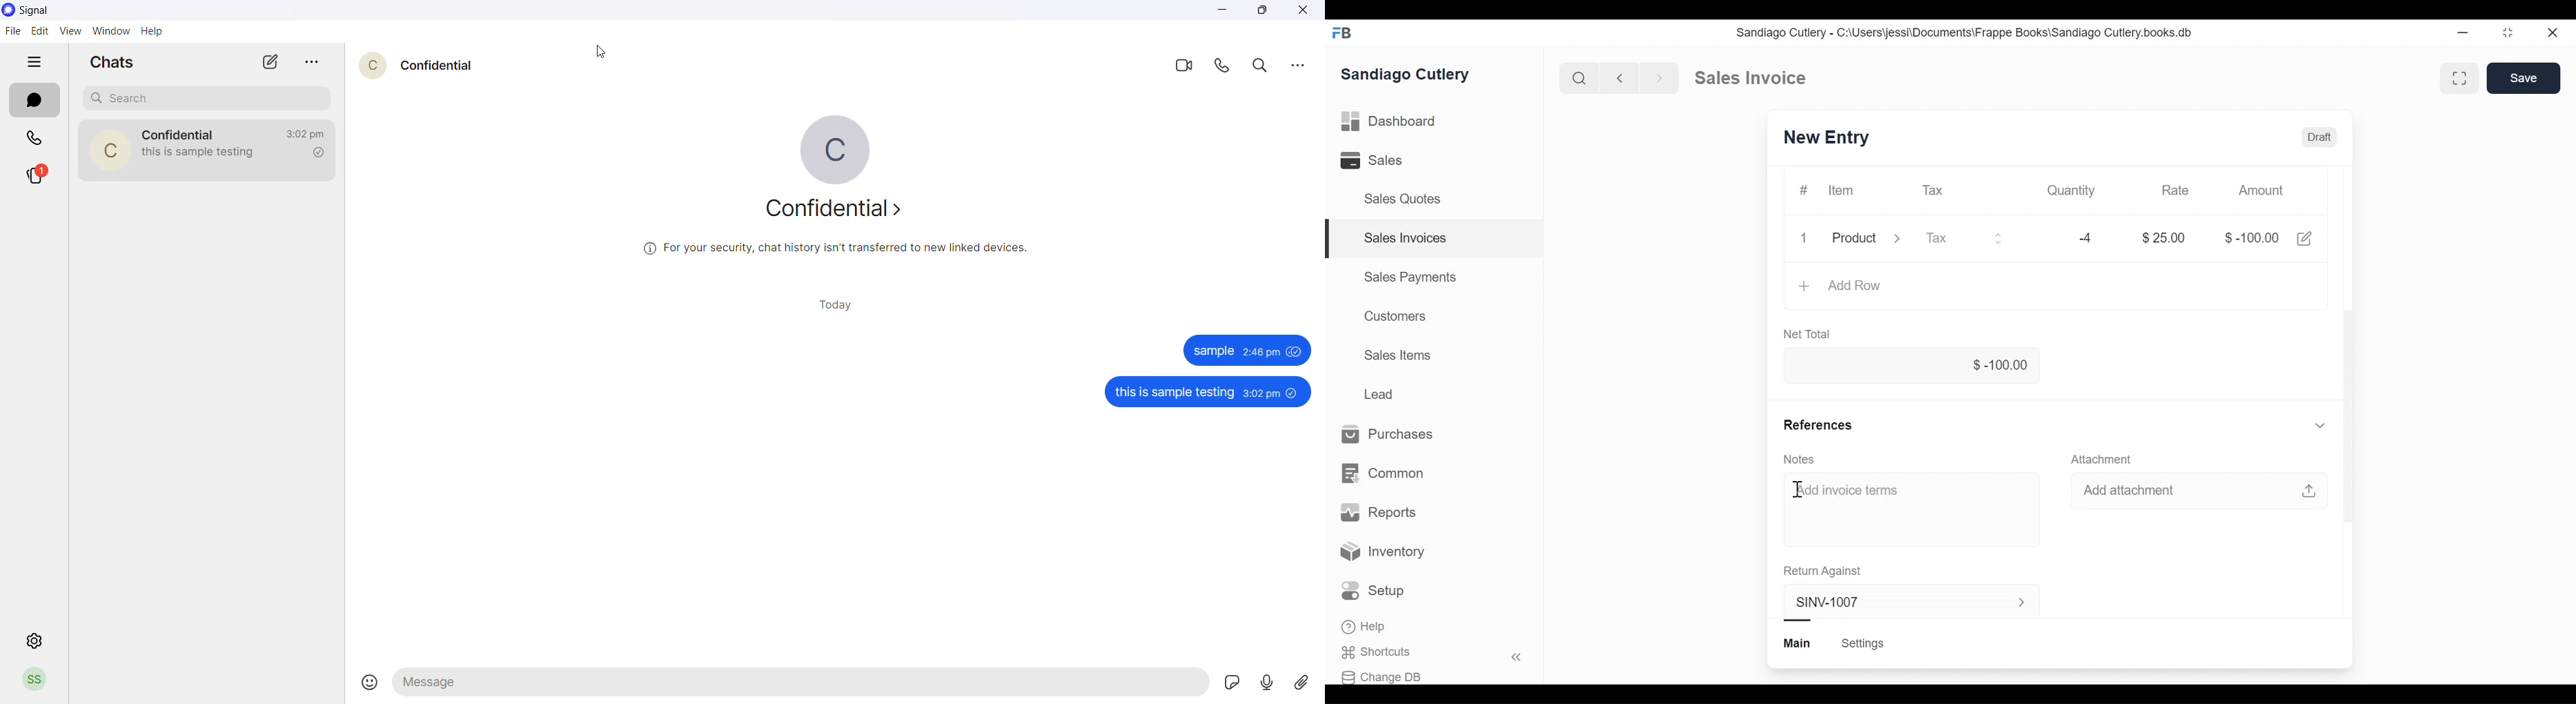 This screenshot has width=2576, height=728. Describe the element at coordinates (1397, 355) in the screenshot. I see `Sales Items` at that location.